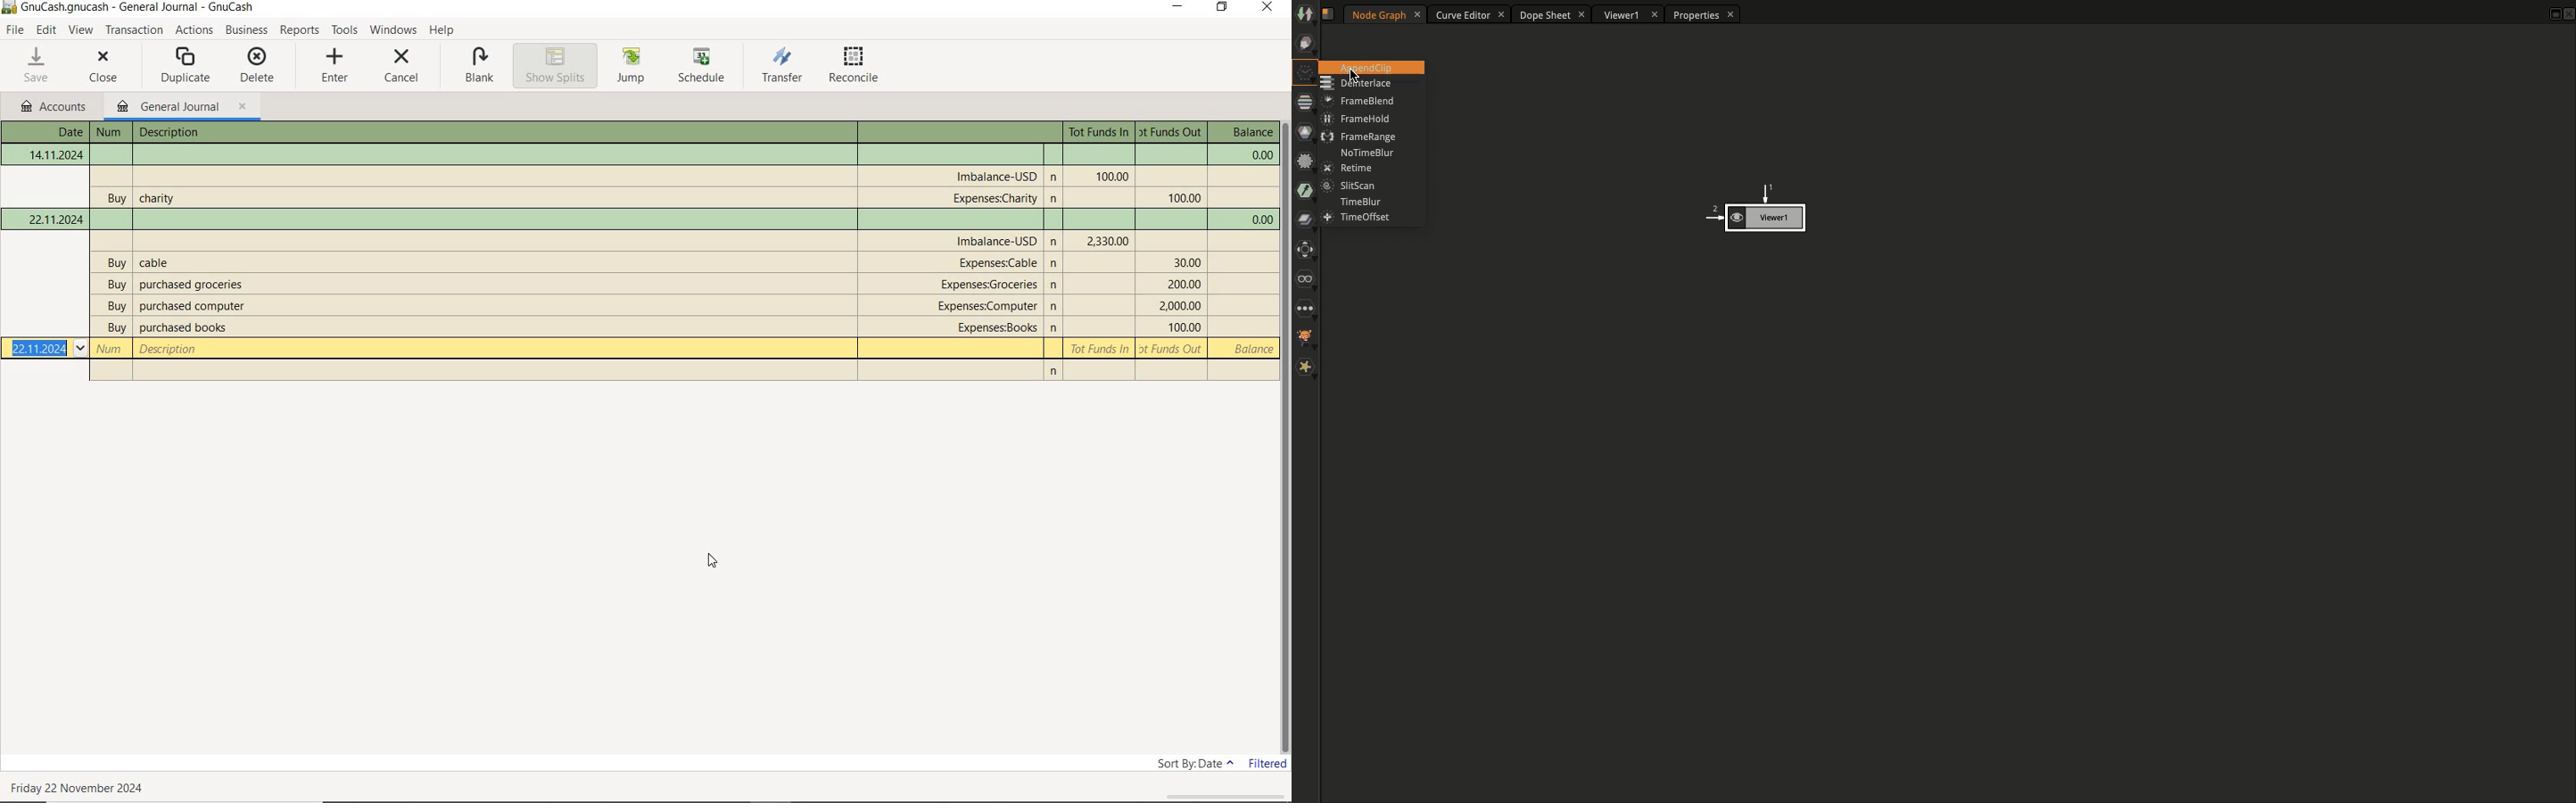 This screenshot has height=812, width=2576. What do you see at coordinates (999, 263) in the screenshot?
I see `account` at bounding box center [999, 263].